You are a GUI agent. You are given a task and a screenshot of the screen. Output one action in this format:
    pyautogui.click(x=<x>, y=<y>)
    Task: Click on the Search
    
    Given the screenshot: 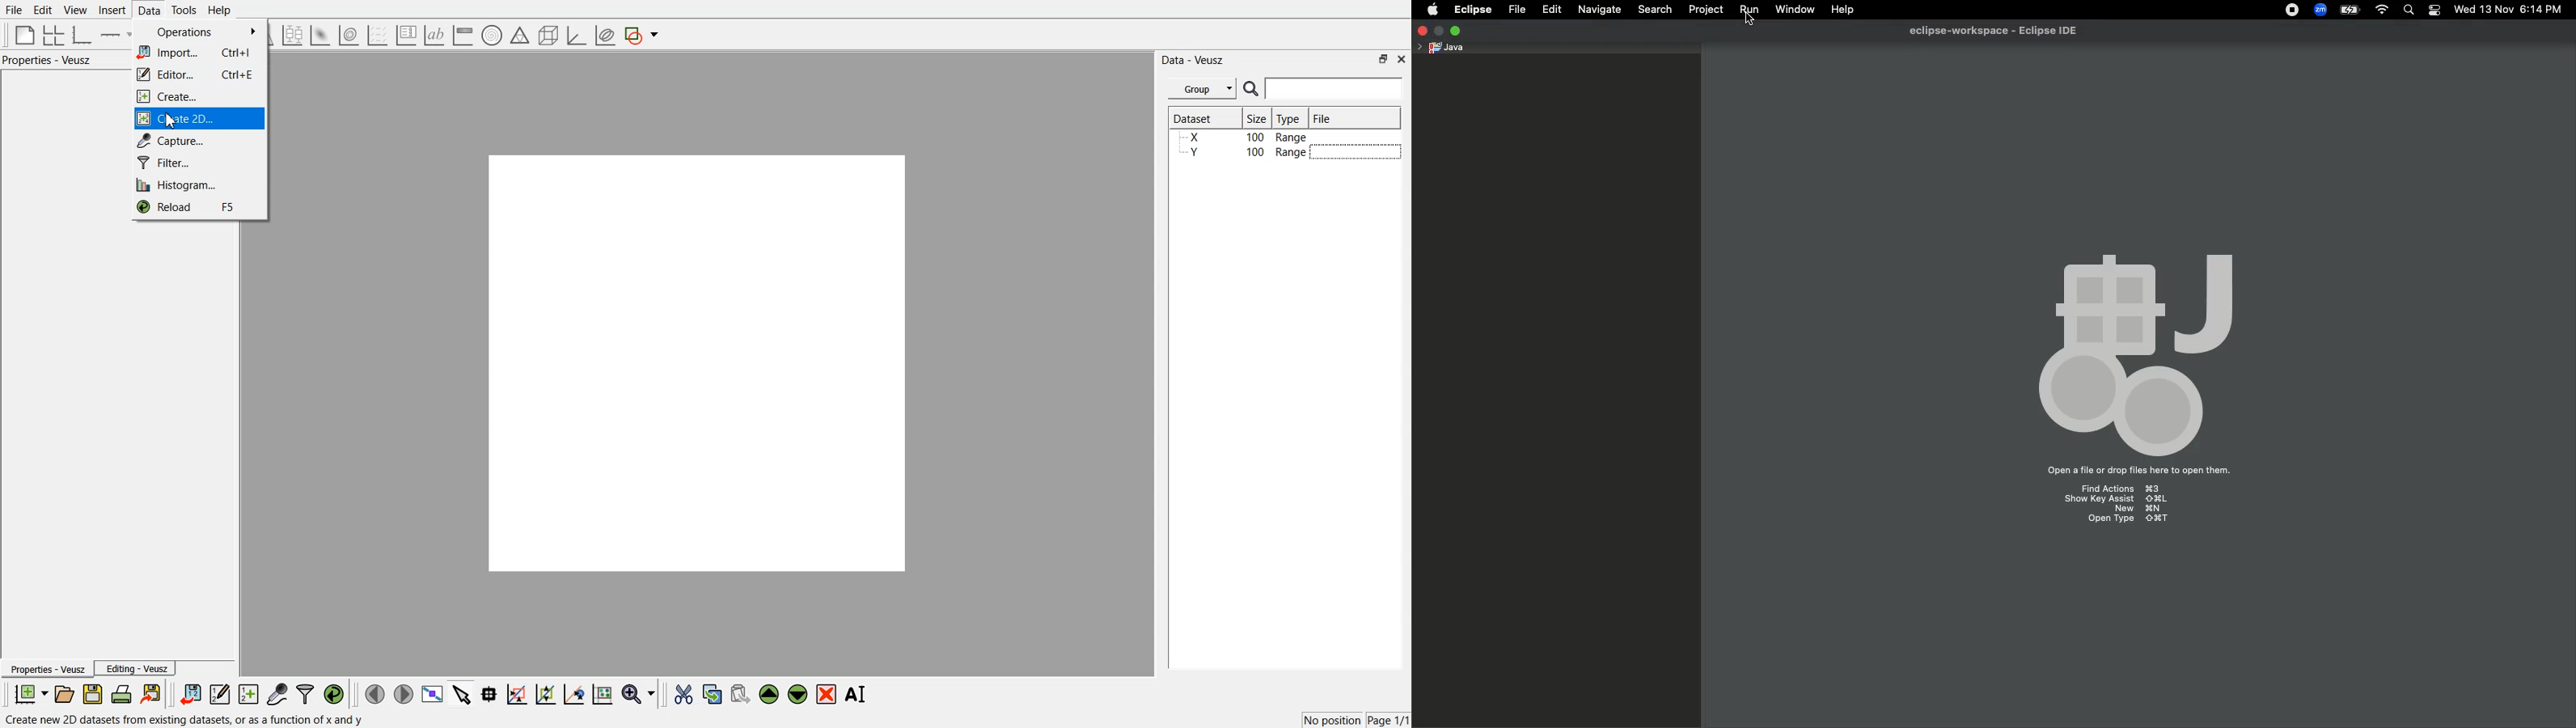 What is the action you would take?
    pyautogui.click(x=1652, y=11)
    